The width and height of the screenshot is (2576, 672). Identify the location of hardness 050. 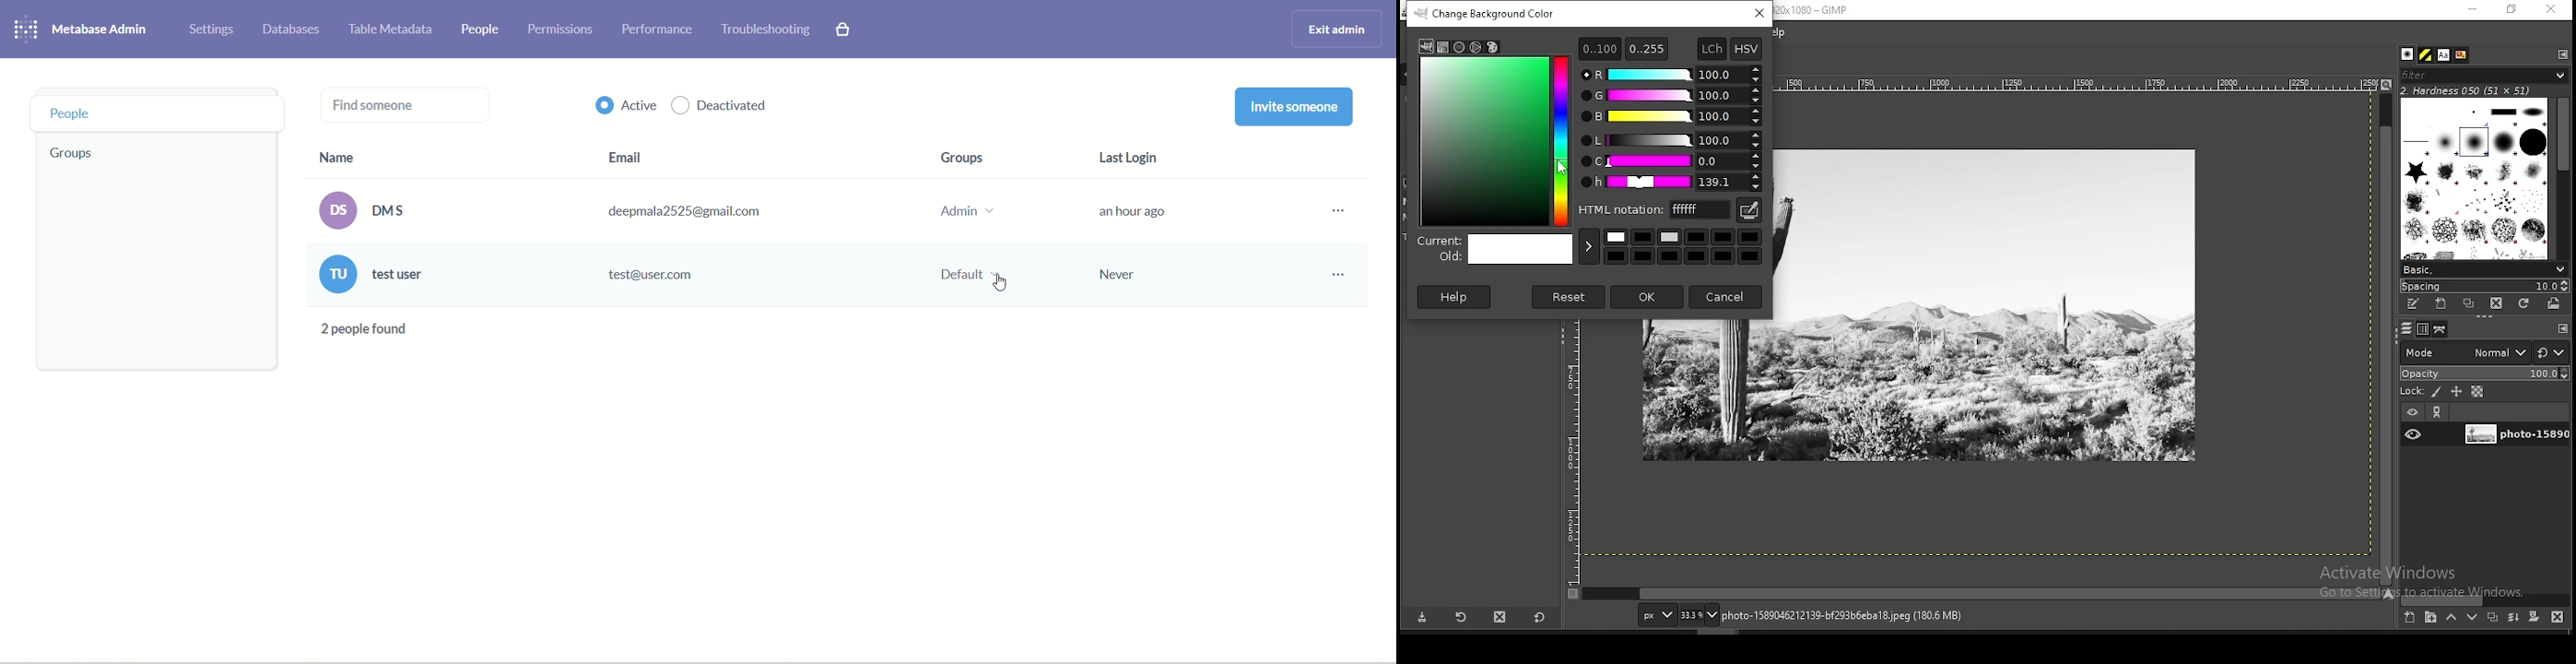
(2488, 90).